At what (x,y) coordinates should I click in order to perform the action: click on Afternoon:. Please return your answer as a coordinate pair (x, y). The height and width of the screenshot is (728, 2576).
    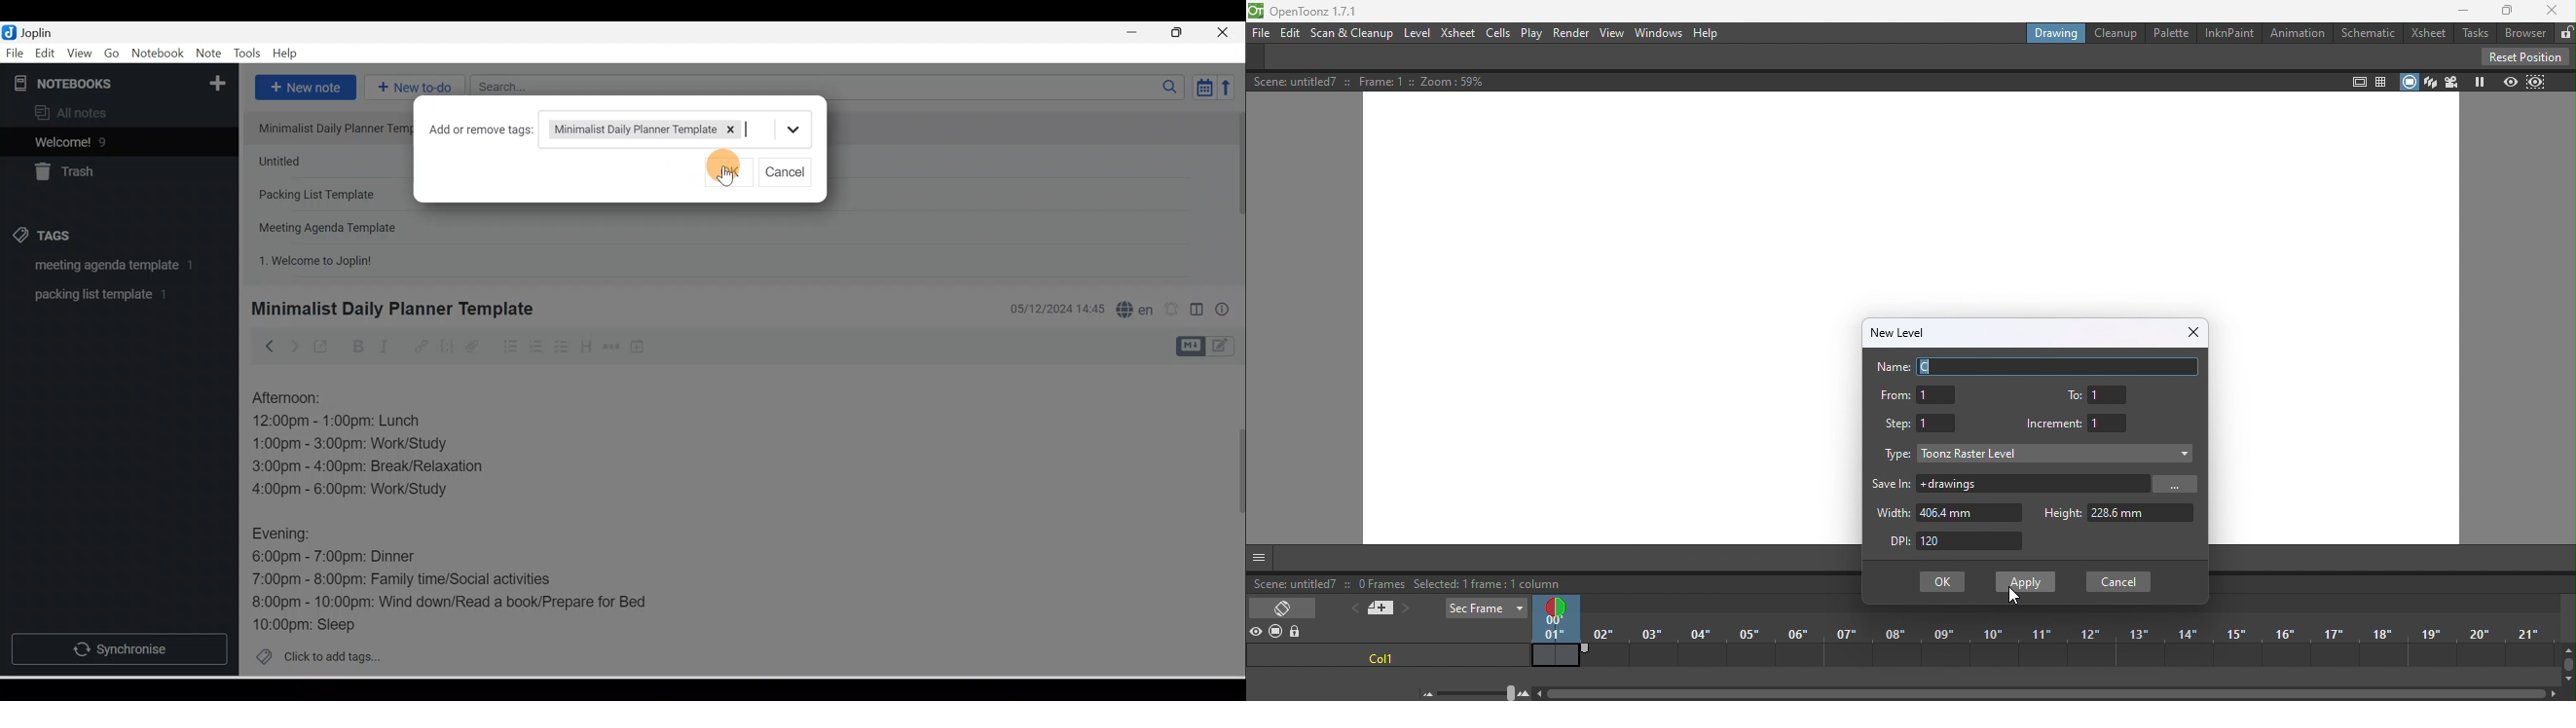
    Looking at the image, I should click on (295, 399).